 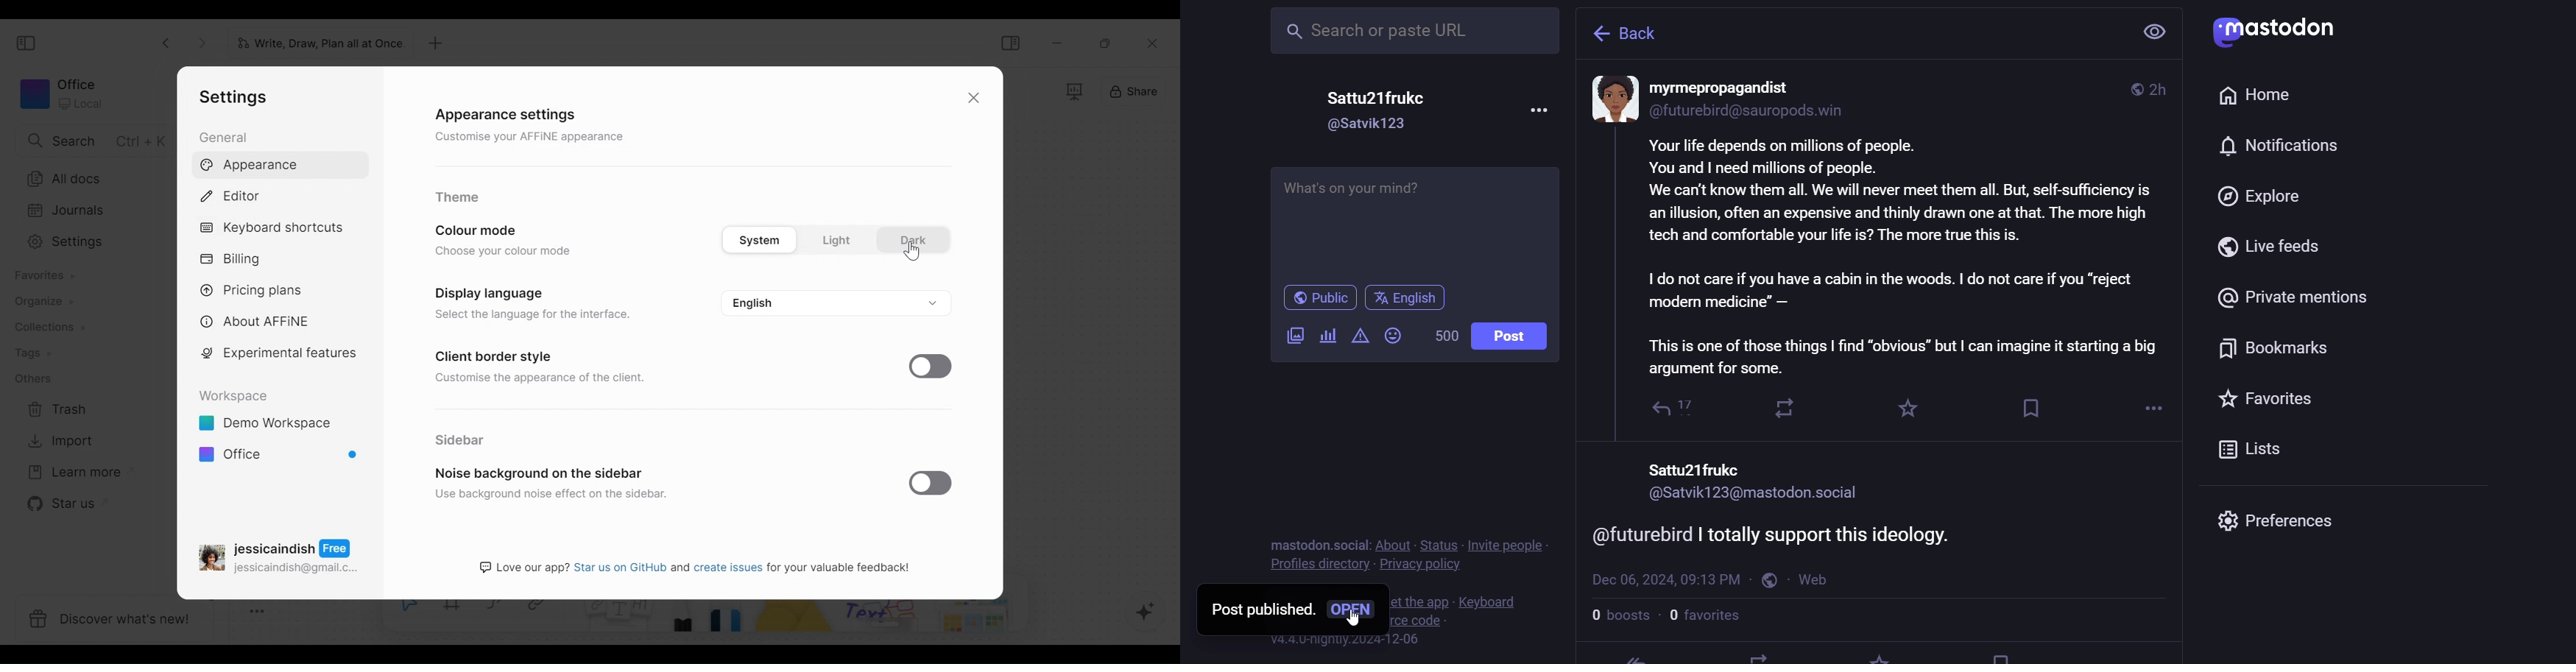 I want to click on Settings, so click(x=60, y=243).